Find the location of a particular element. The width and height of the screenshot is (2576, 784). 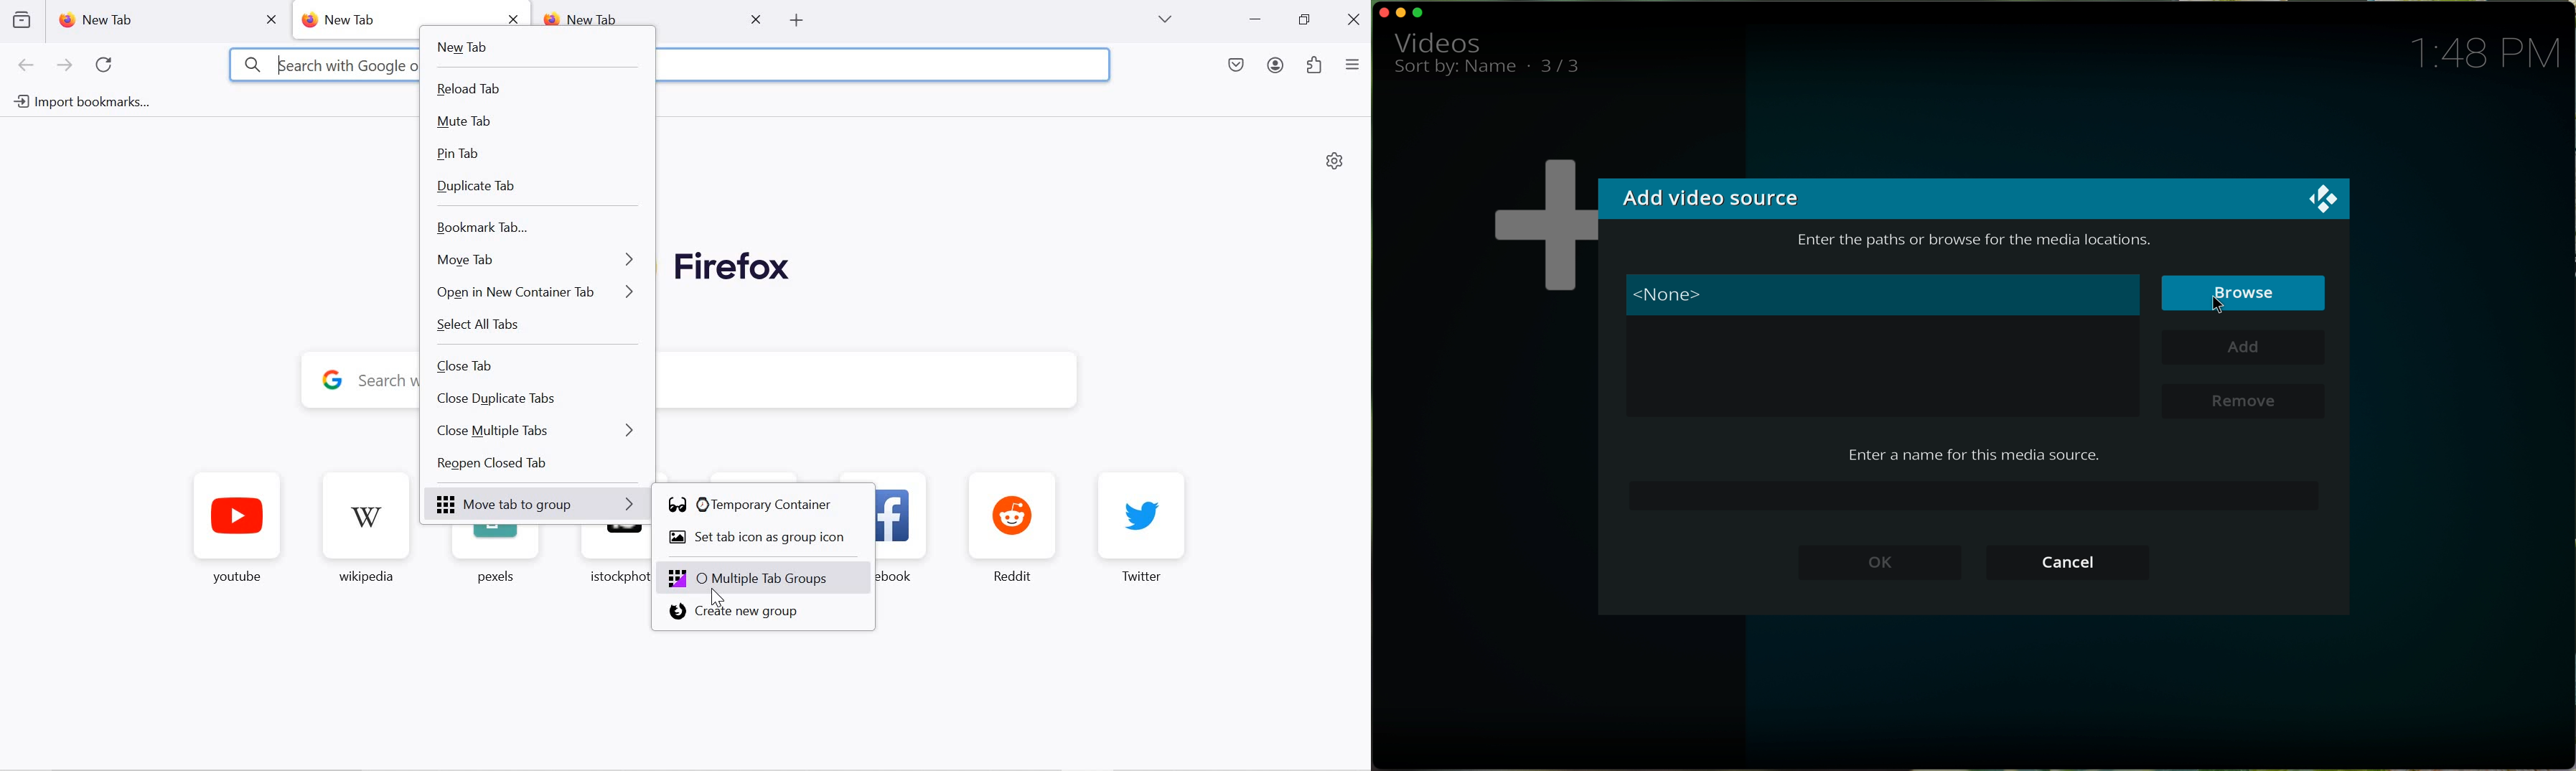

Reopen closed tab is located at coordinates (540, 466).